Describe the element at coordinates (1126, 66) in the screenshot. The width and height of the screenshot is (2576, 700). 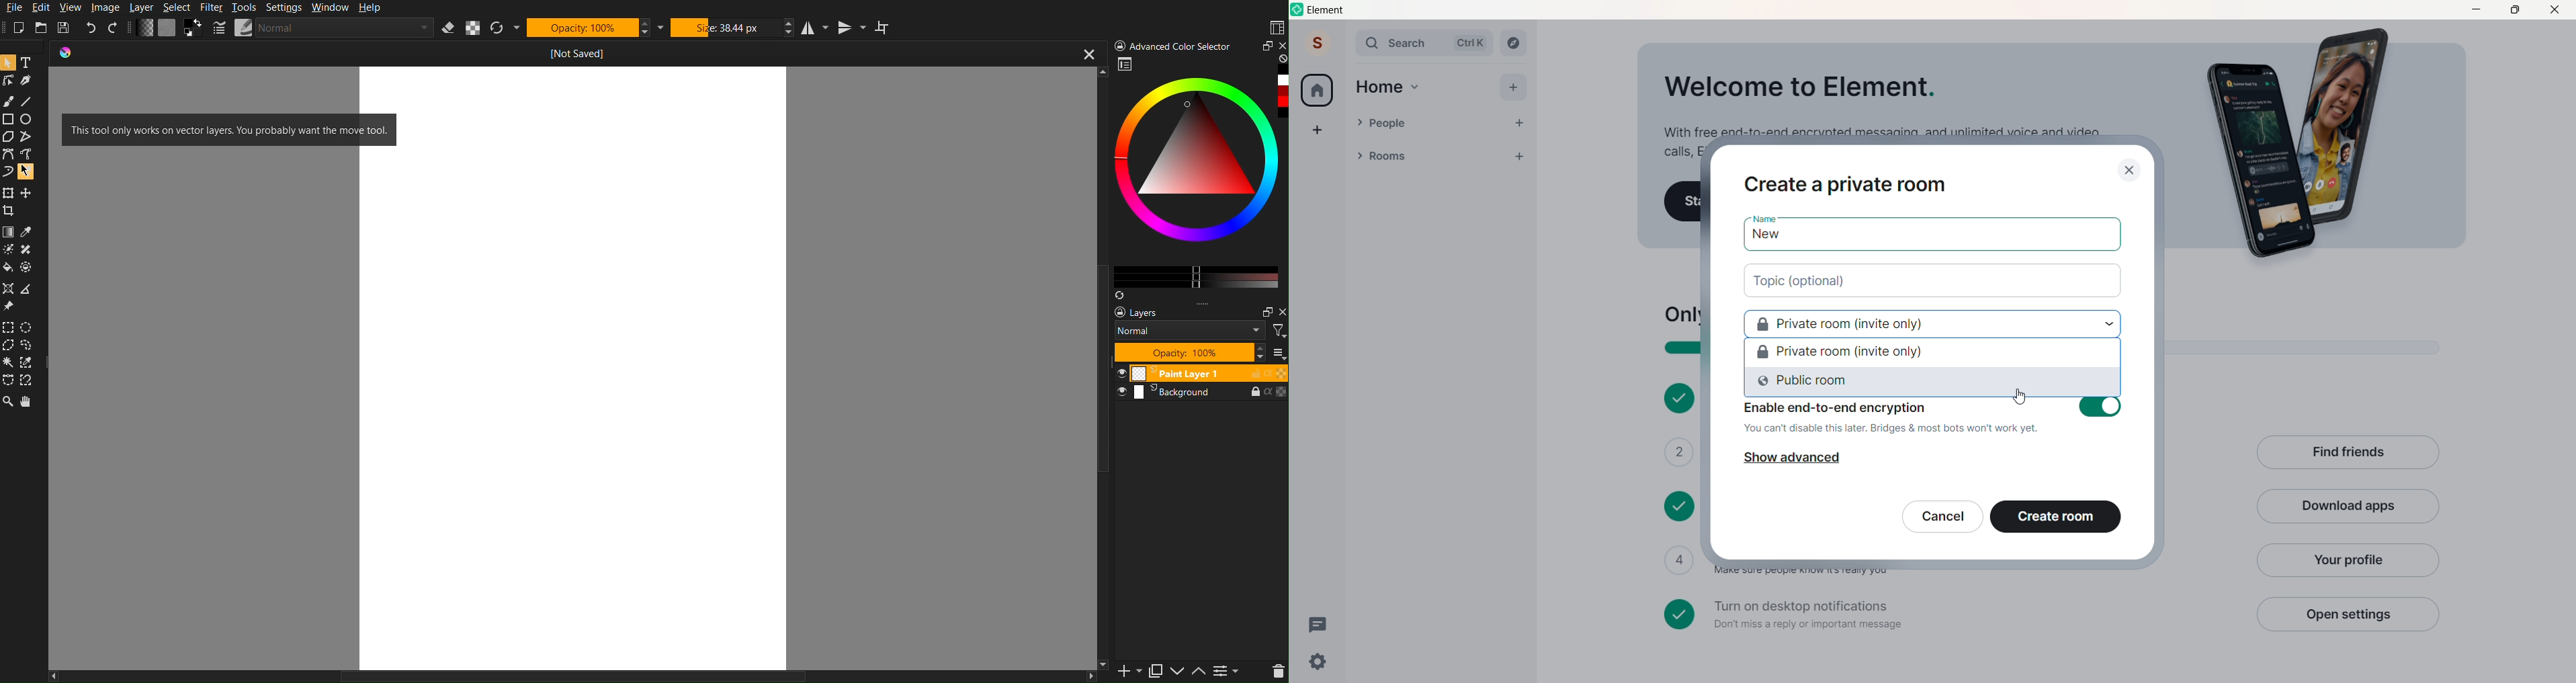
I see `workspace` at that location.